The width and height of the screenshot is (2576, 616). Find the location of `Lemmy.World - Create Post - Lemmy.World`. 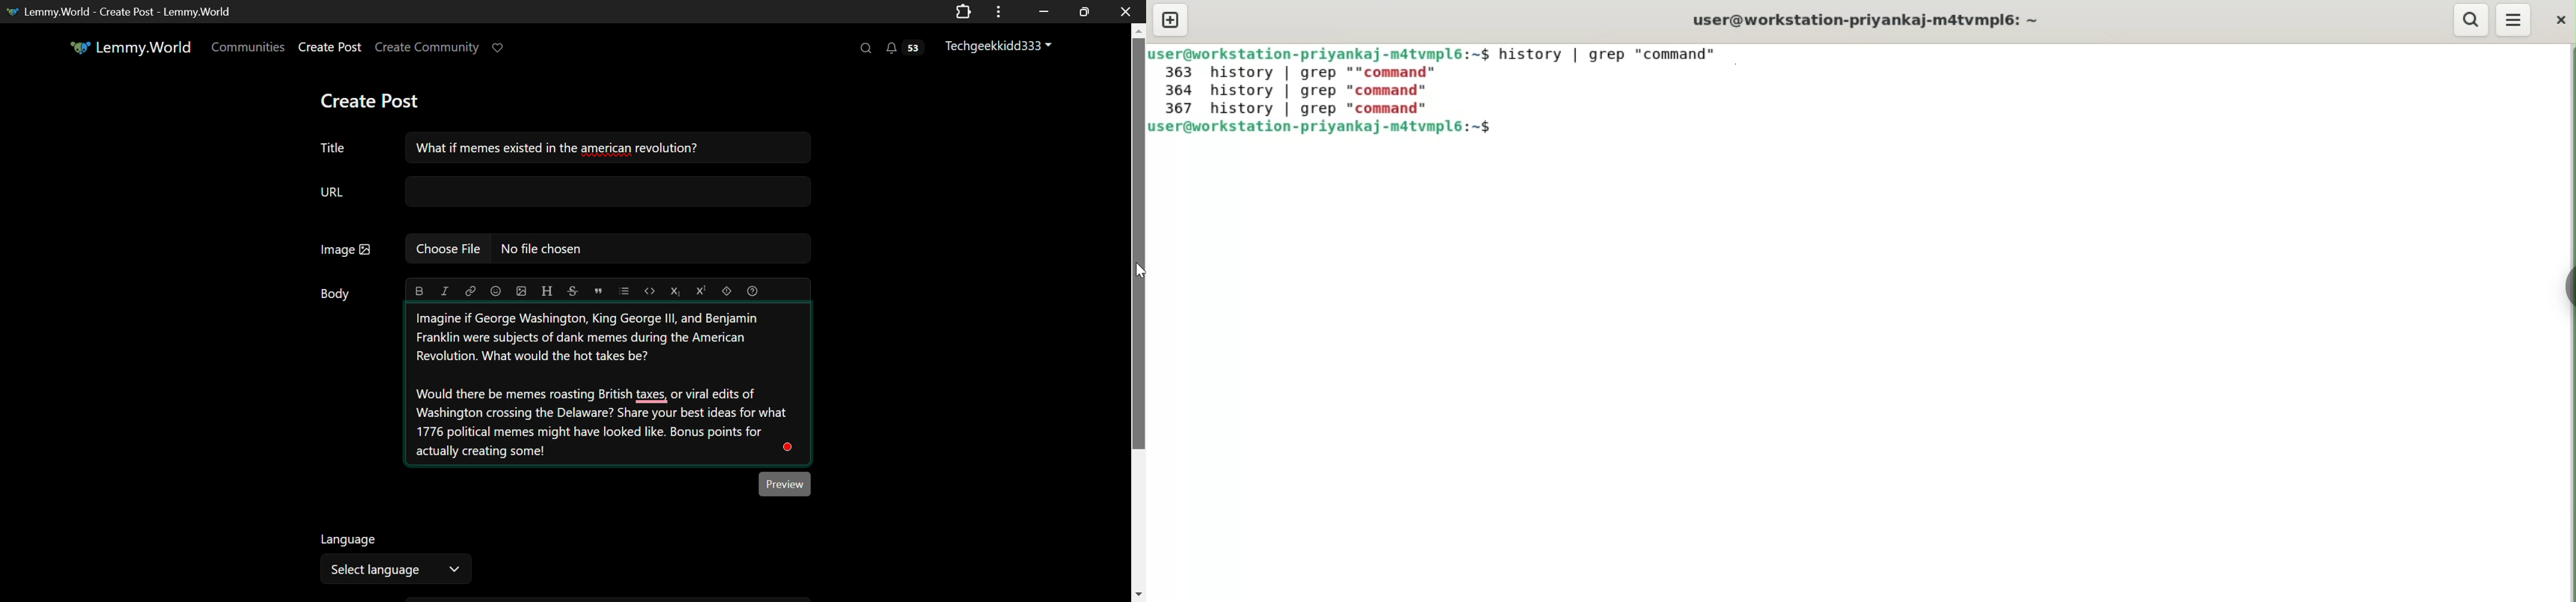

Lemmy.World - Create Post - Lemmy.World is located at coordinates (128, 11).